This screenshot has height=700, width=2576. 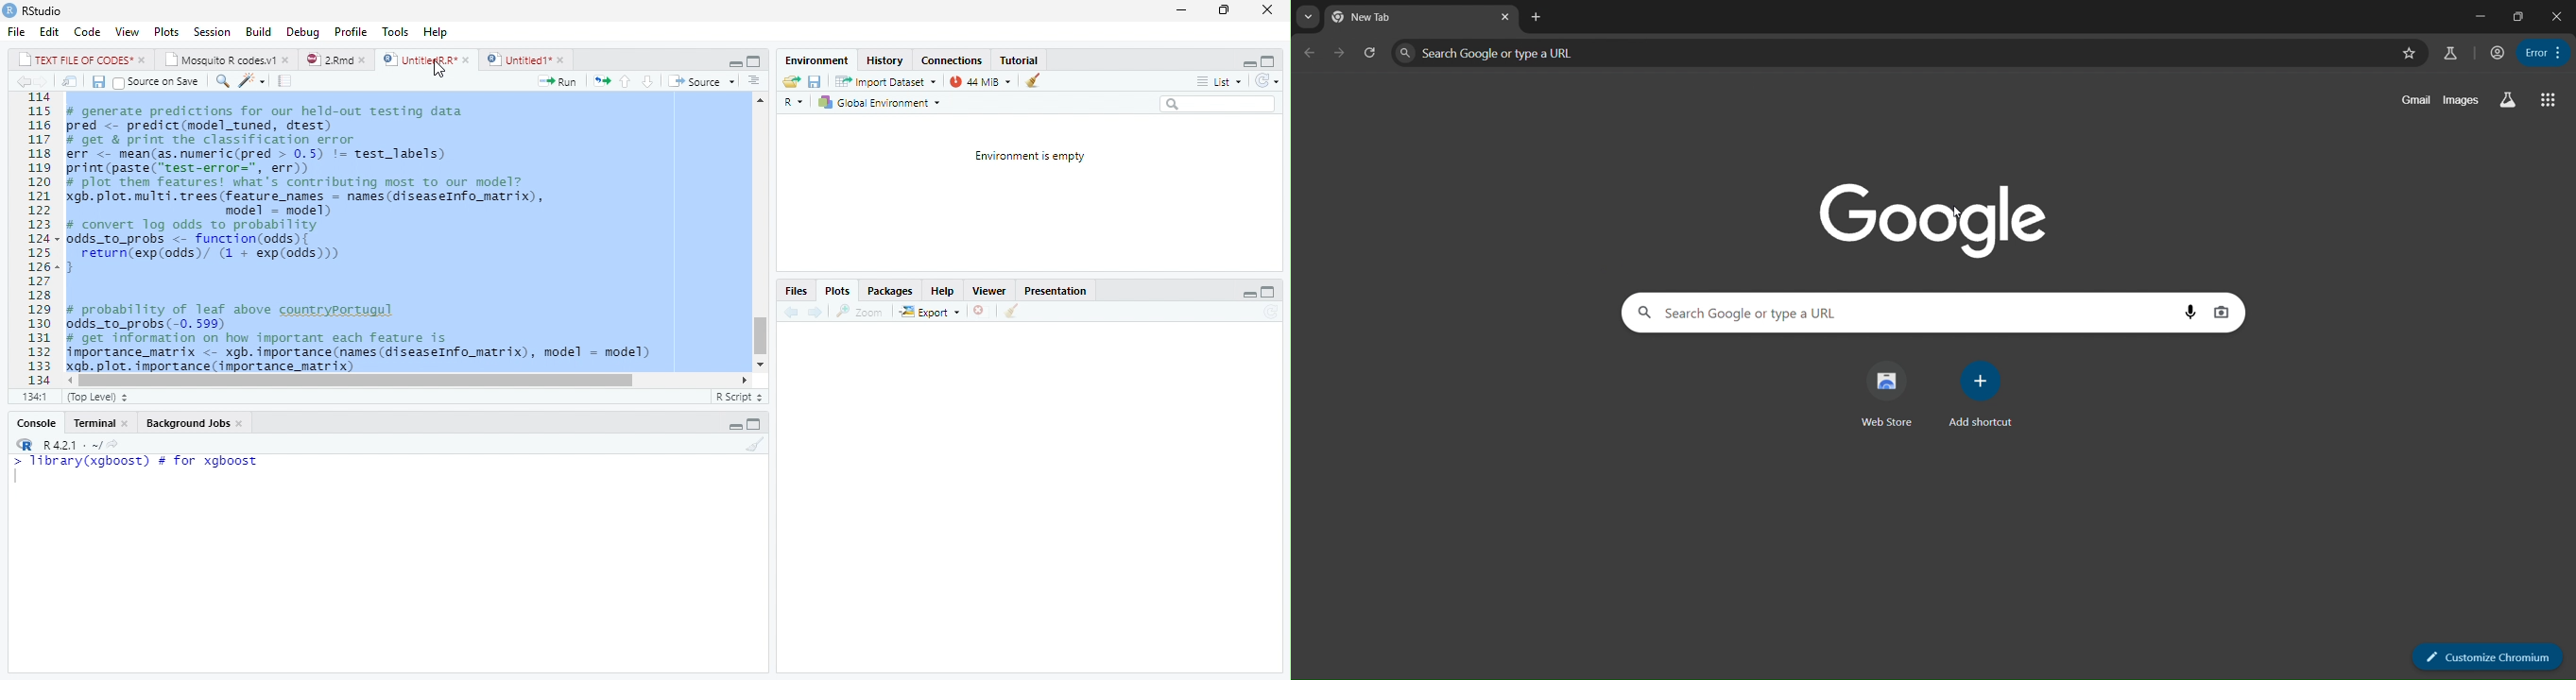 What do you see at coordinates (1180, 10) in the screenshot?
I see `Minimize` at bounding box center [1180, 10].